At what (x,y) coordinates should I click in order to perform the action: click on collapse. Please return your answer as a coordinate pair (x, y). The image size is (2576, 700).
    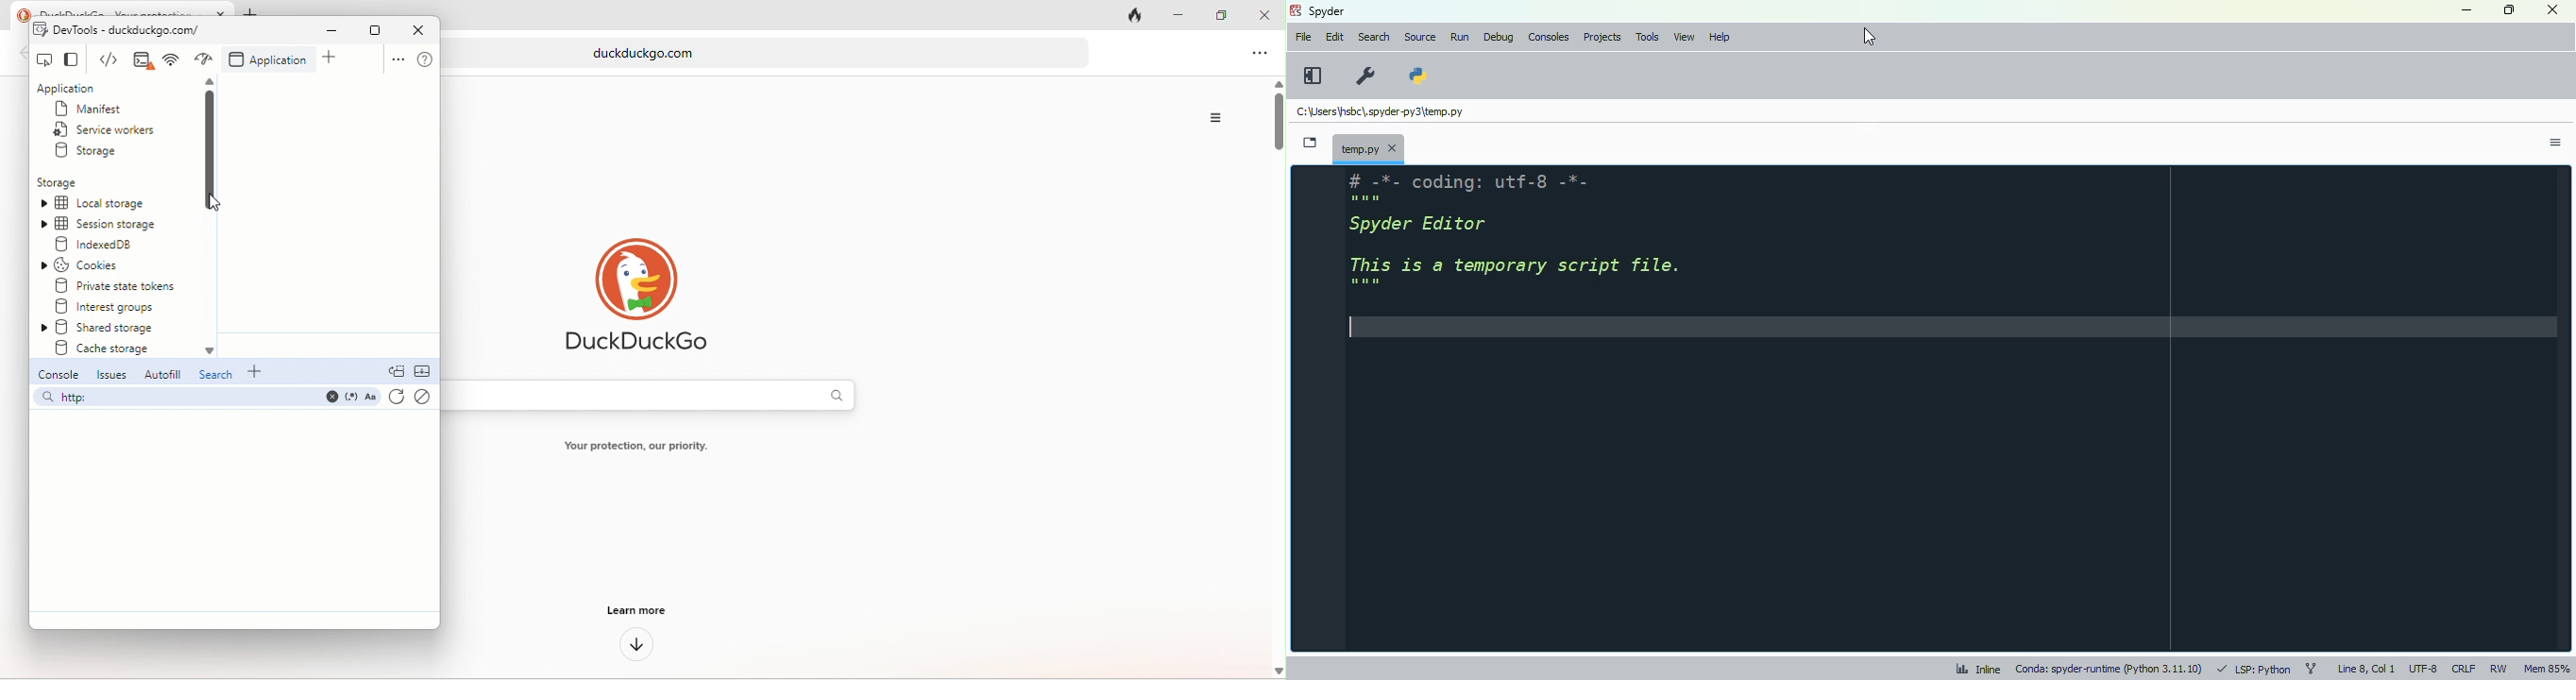
    Looking at the image, I should click on (426, 373).